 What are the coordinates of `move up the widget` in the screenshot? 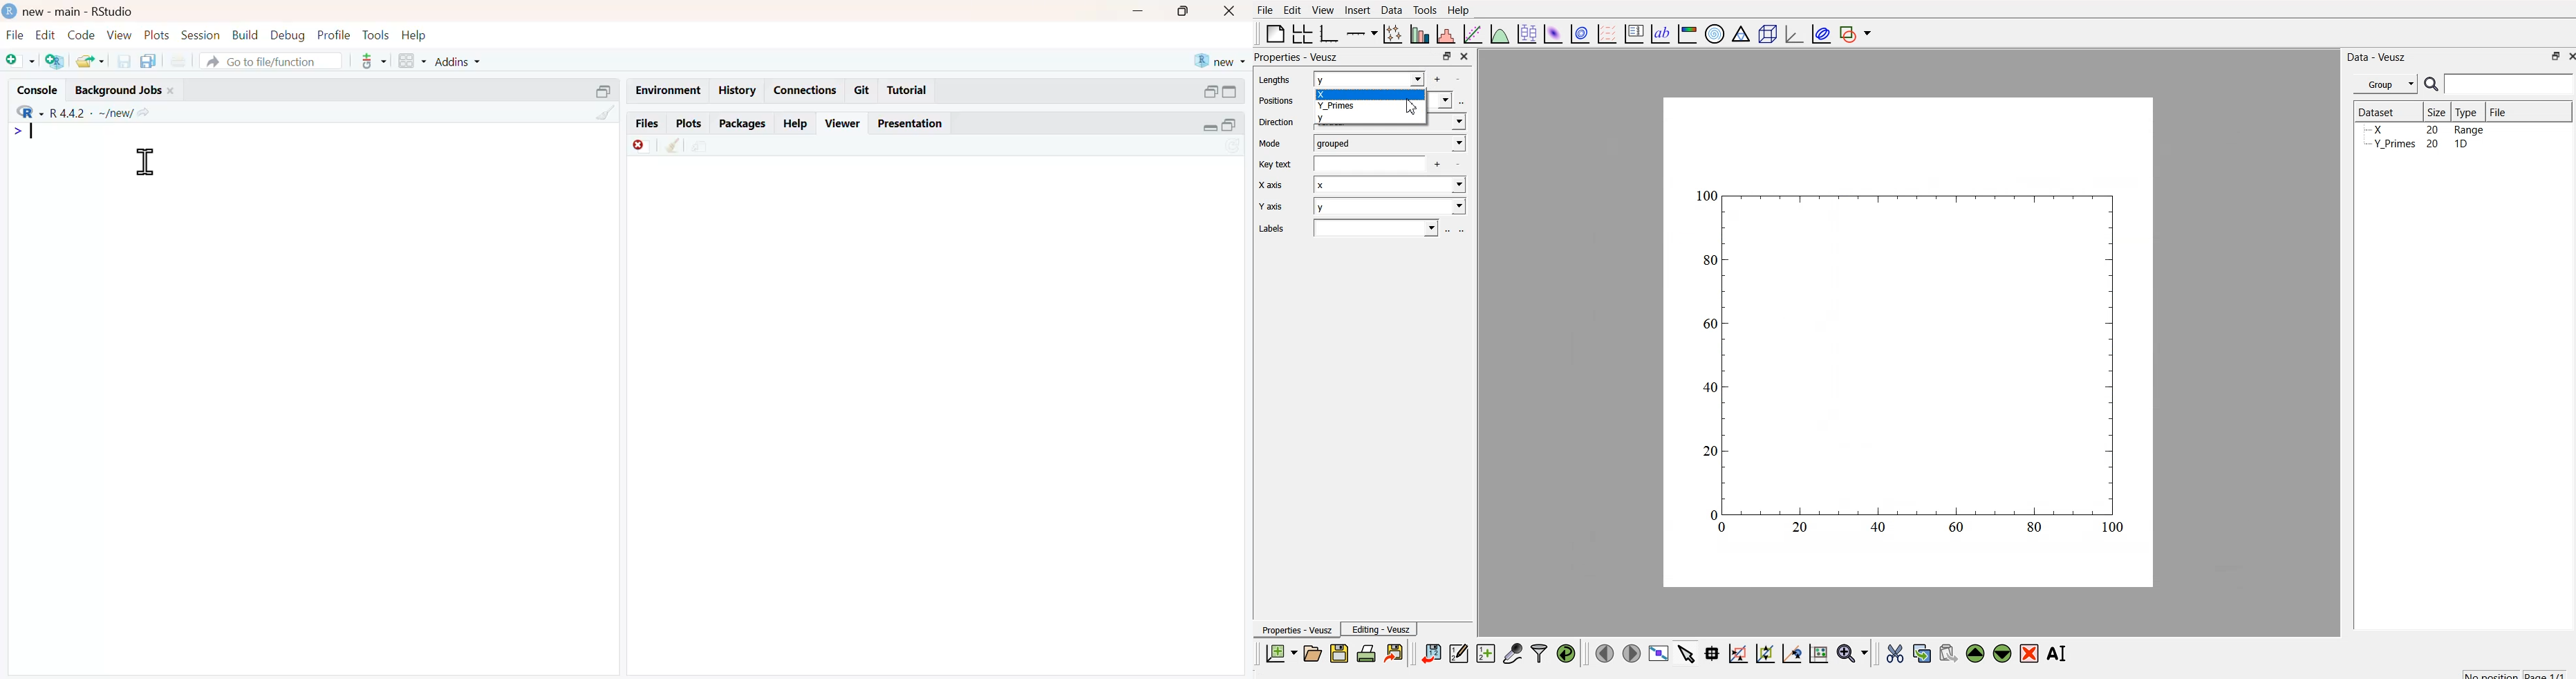 It's located at (1974, 653).